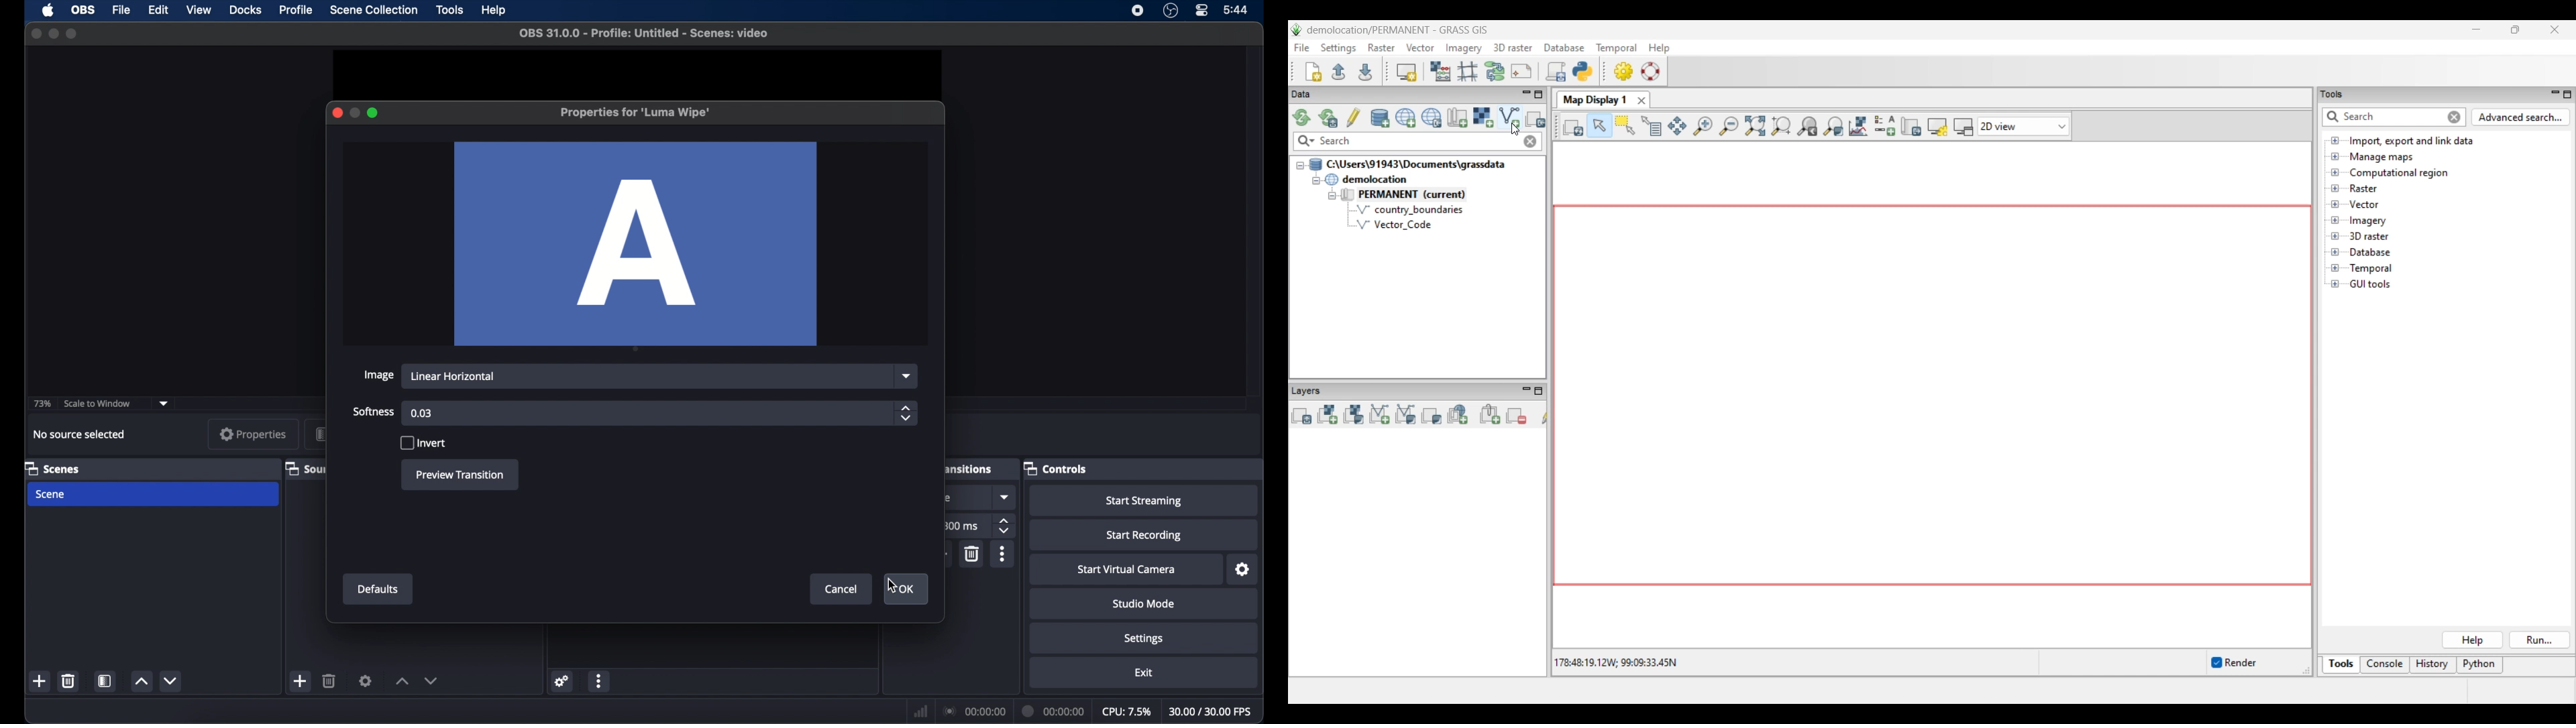 The image size is (2576, 728). I want to click on obs, so click(83, 9).